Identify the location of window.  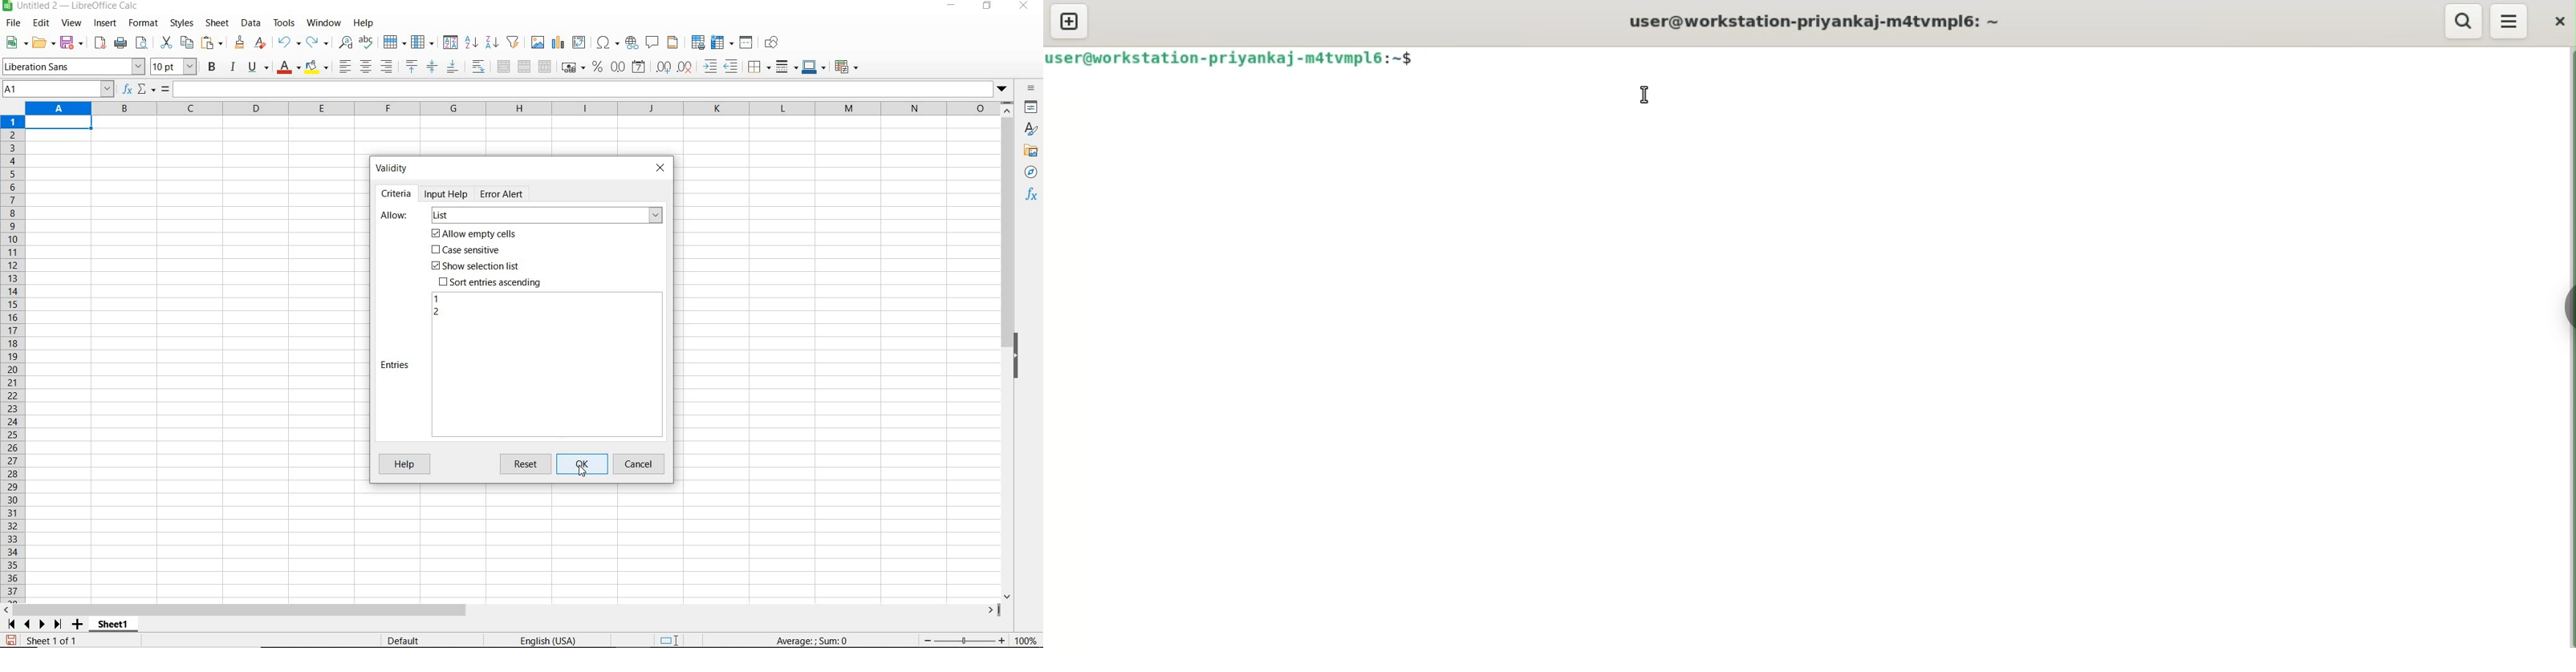
(324, 21).